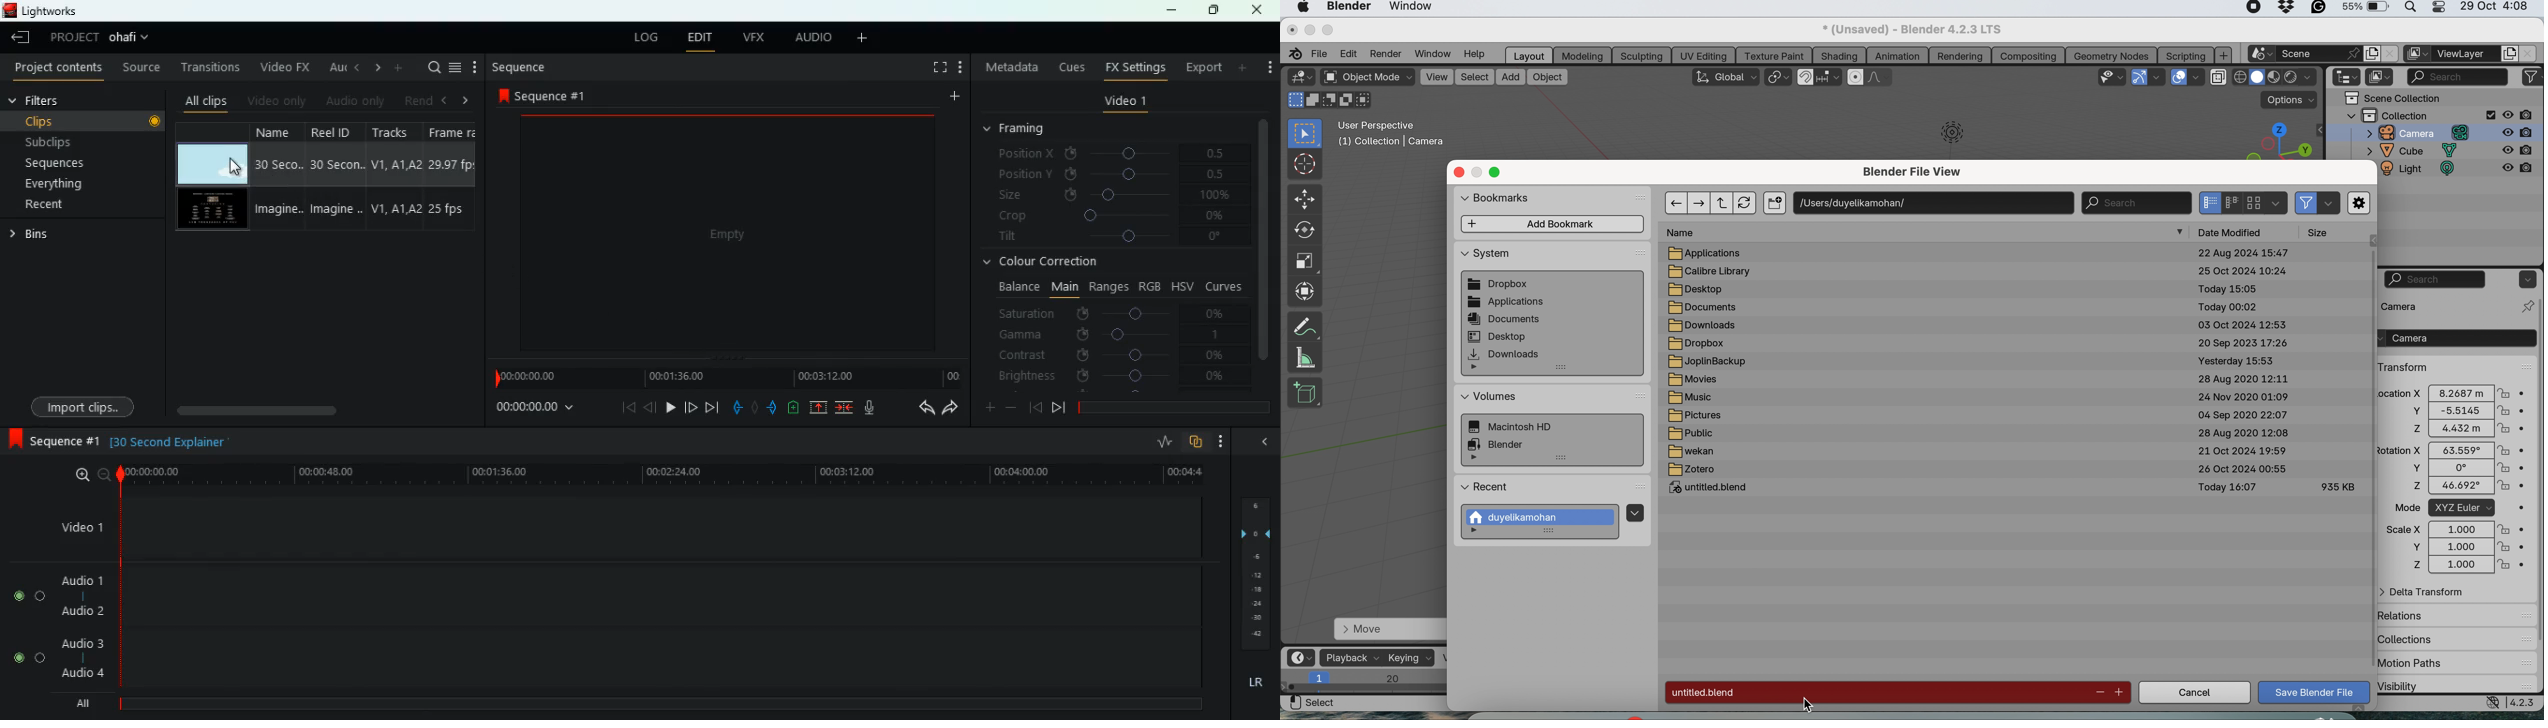  What do you see at coordinates (2381, 78) in the screenshot?
I see `display mode` at bounding box center [2381, 78].